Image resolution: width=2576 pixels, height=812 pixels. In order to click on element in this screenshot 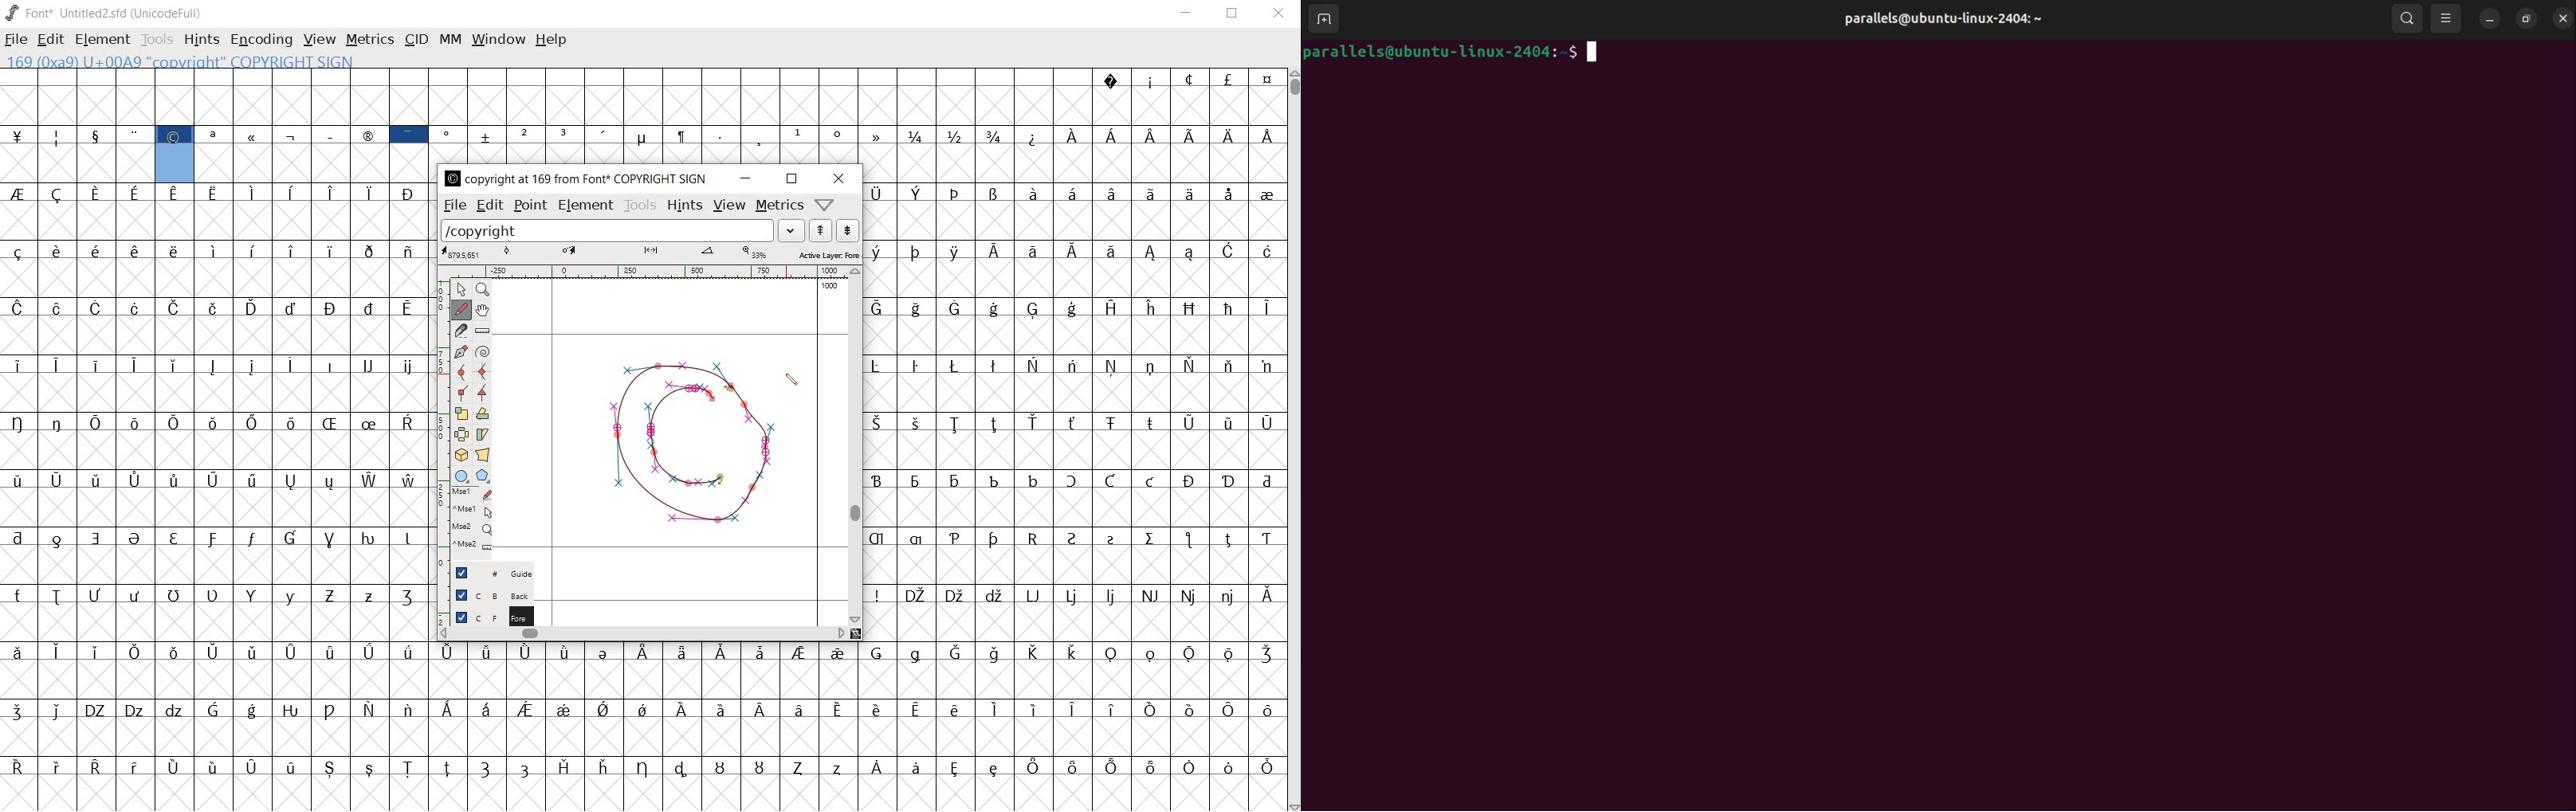, I will do `click(586, 206)`.